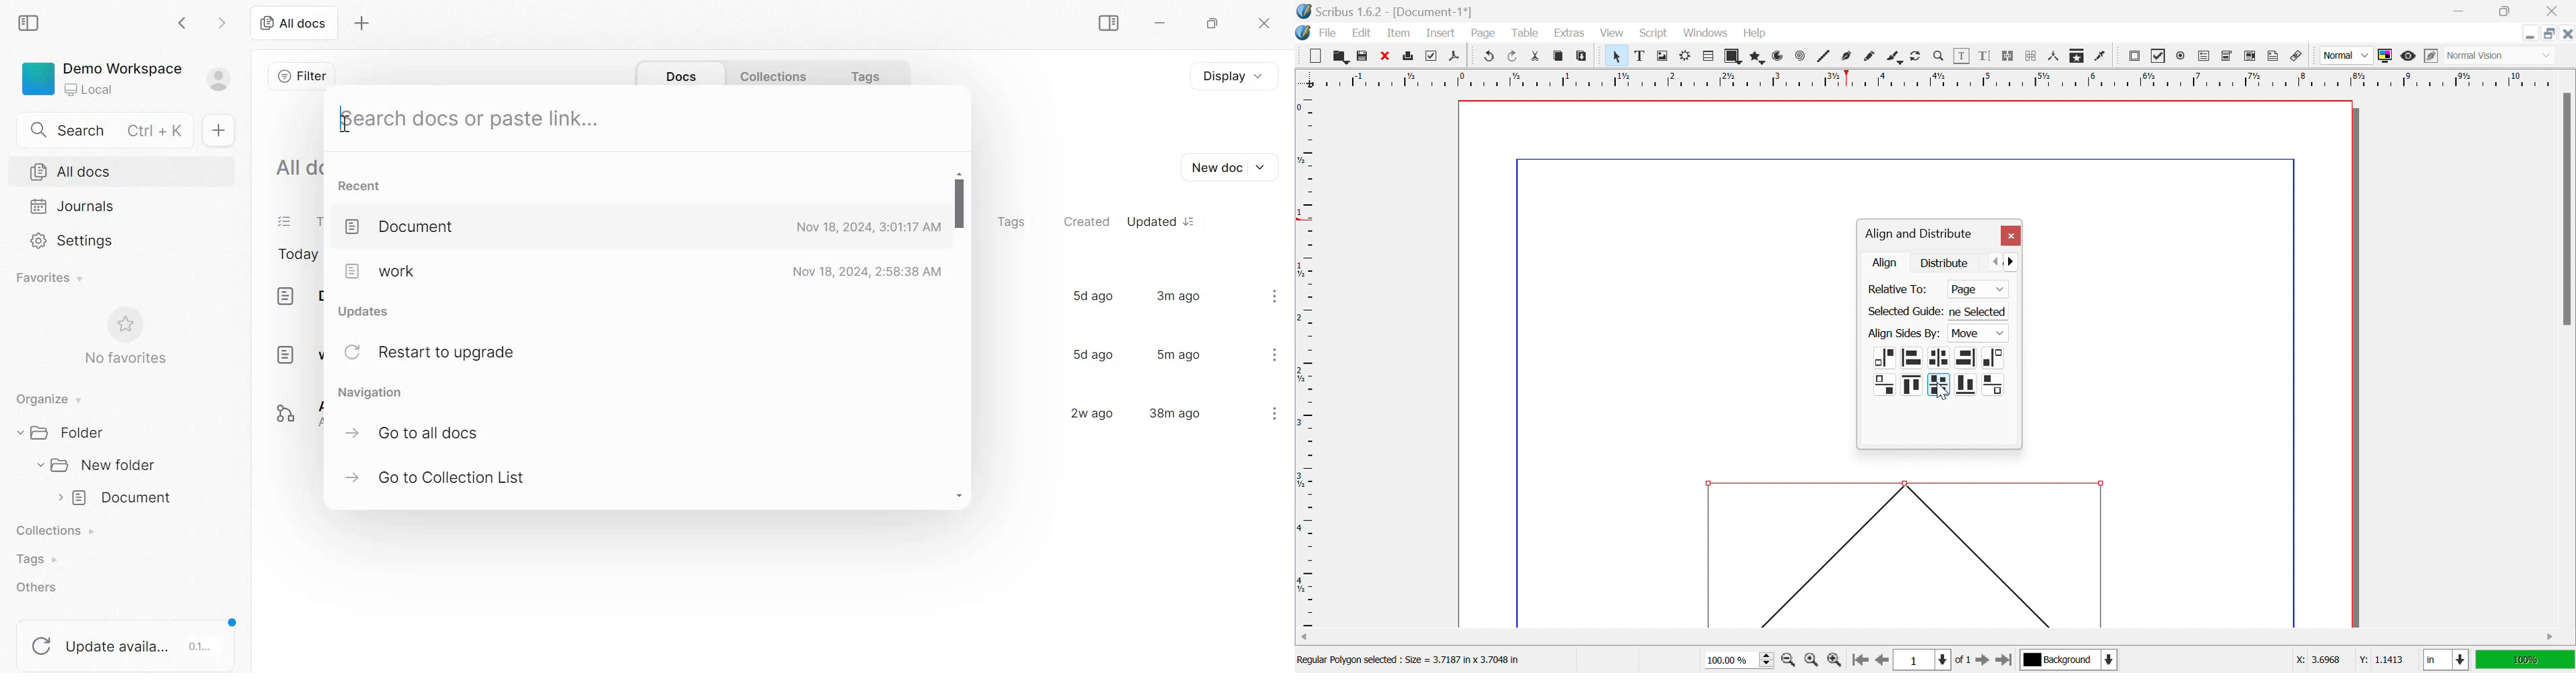 The width and height of the screenshot is (2576, 700). What do you see at coordinates (2462, 11) in the screenshot?
I see `Minimize` at bounding box center [2462, 11].